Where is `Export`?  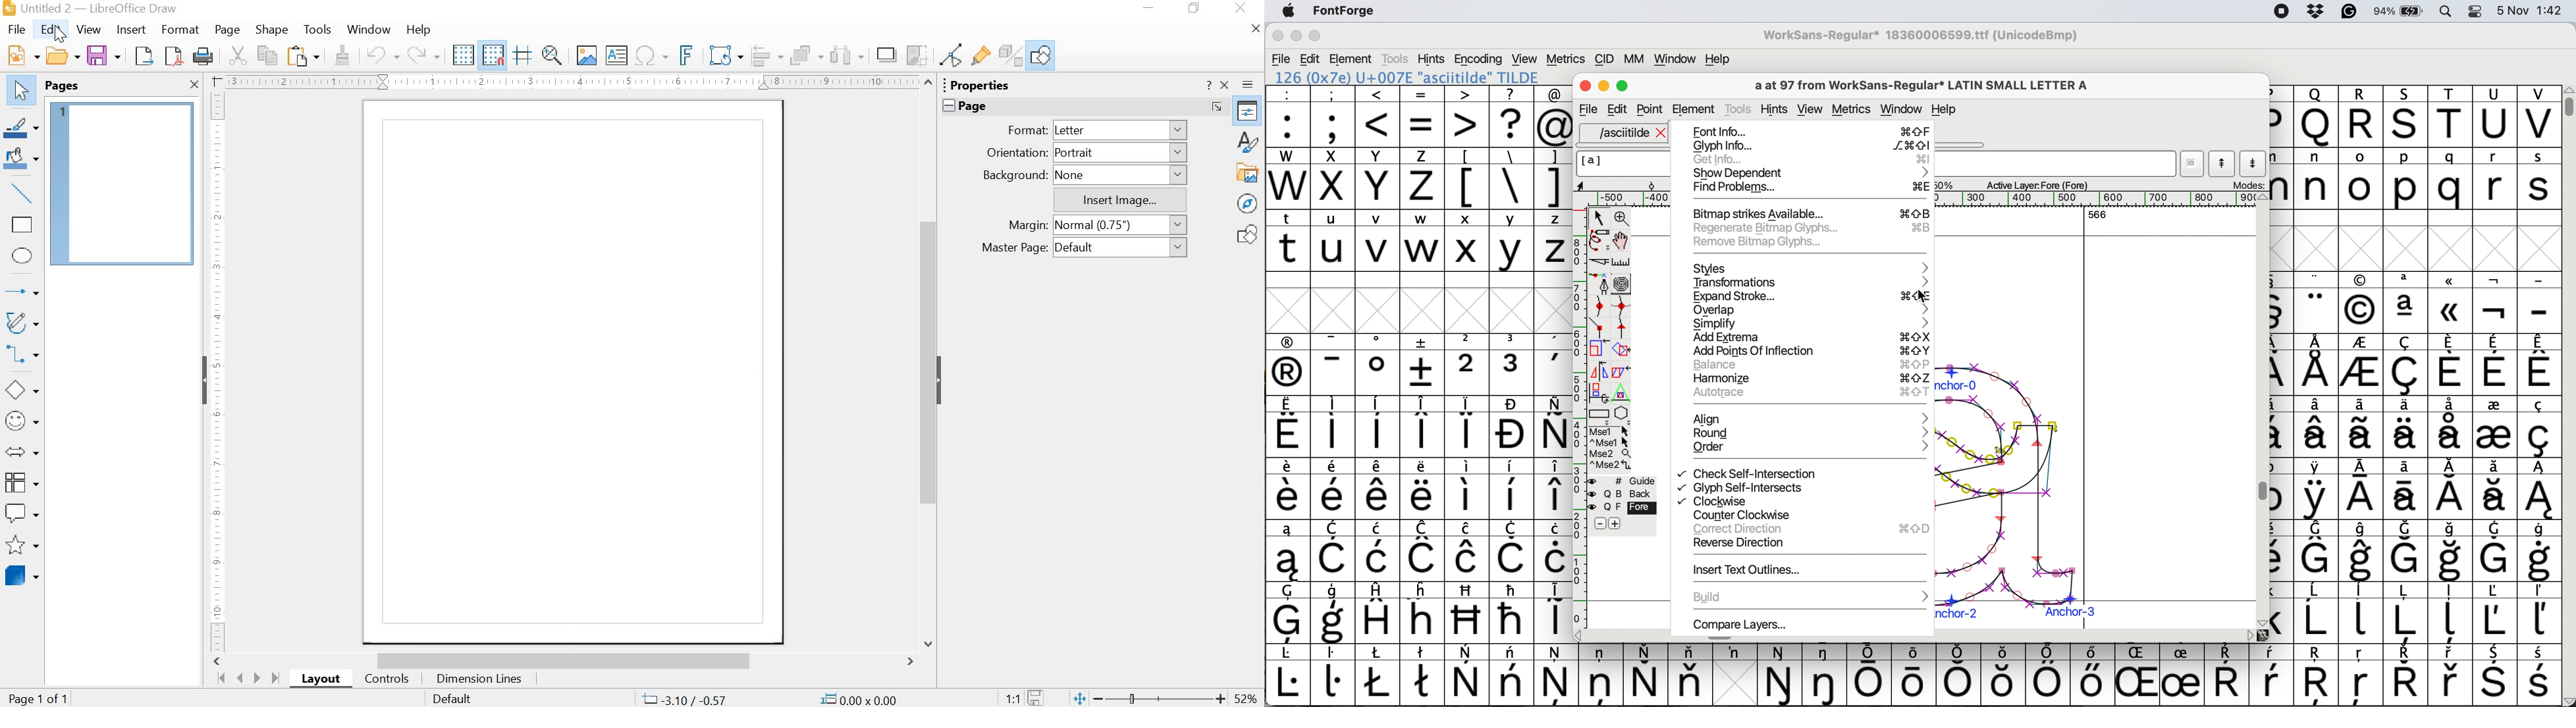 Export is located at coordinates (145, 56).